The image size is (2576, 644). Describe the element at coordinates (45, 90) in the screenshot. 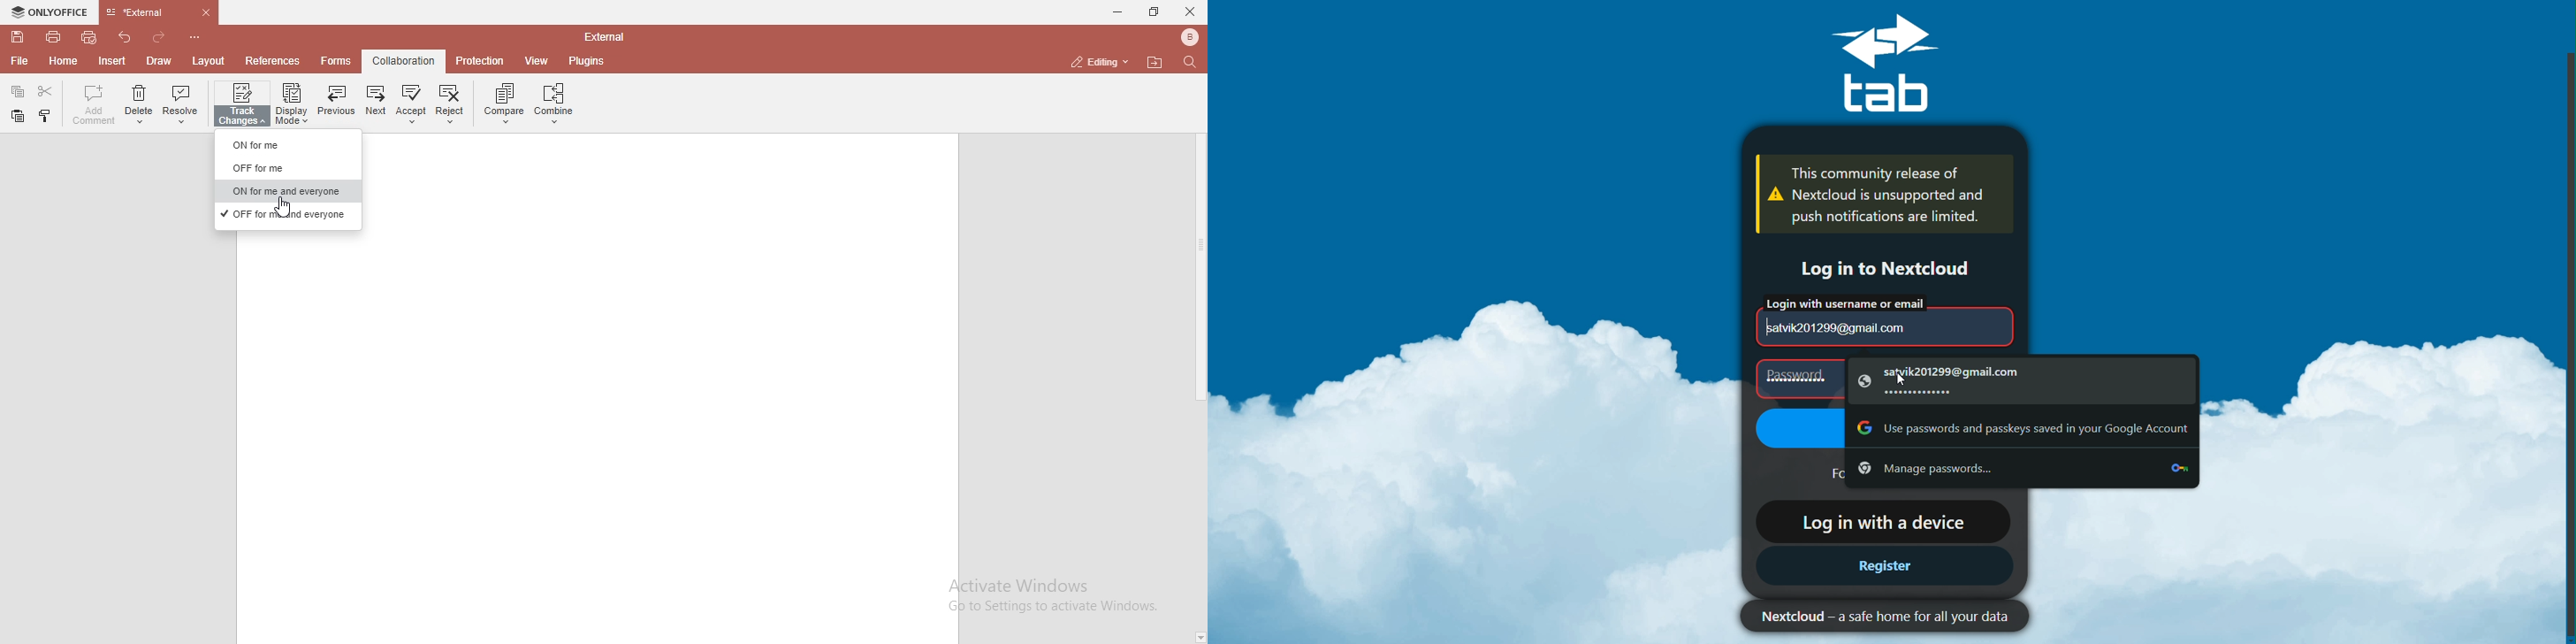

I see `cut` at that location.